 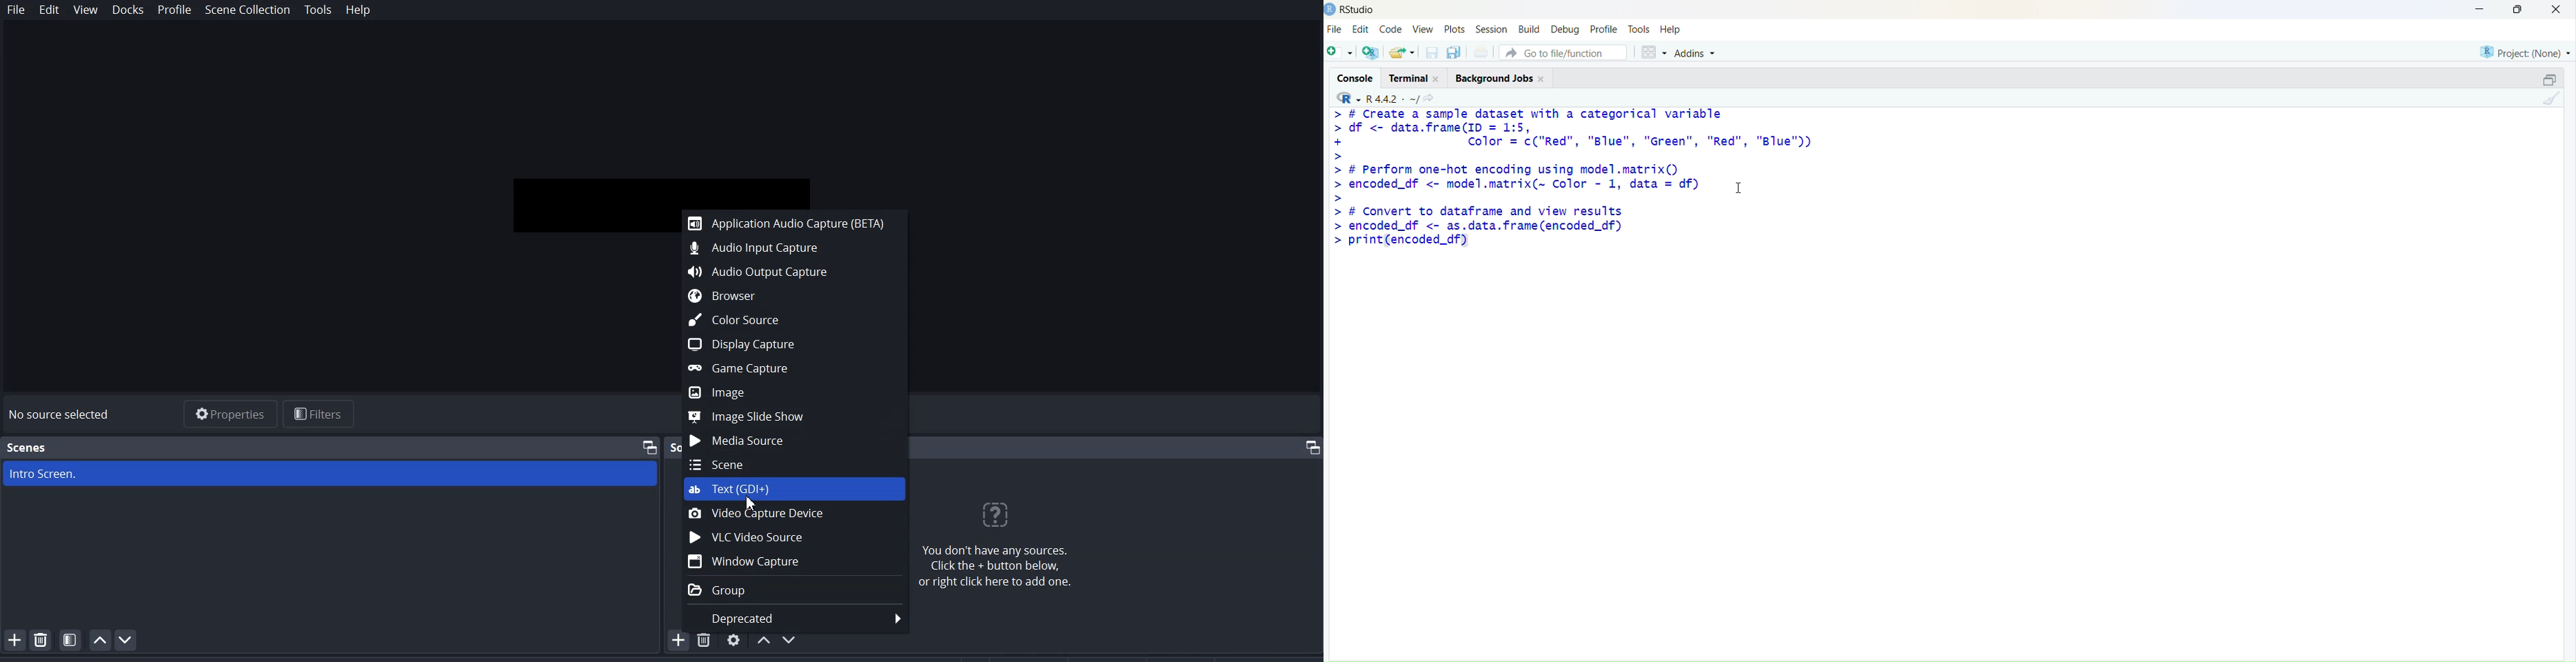 What do you see at coordinates (794, 464) in the screenshot?
I see `Scene` at bounding box center [794, 464].